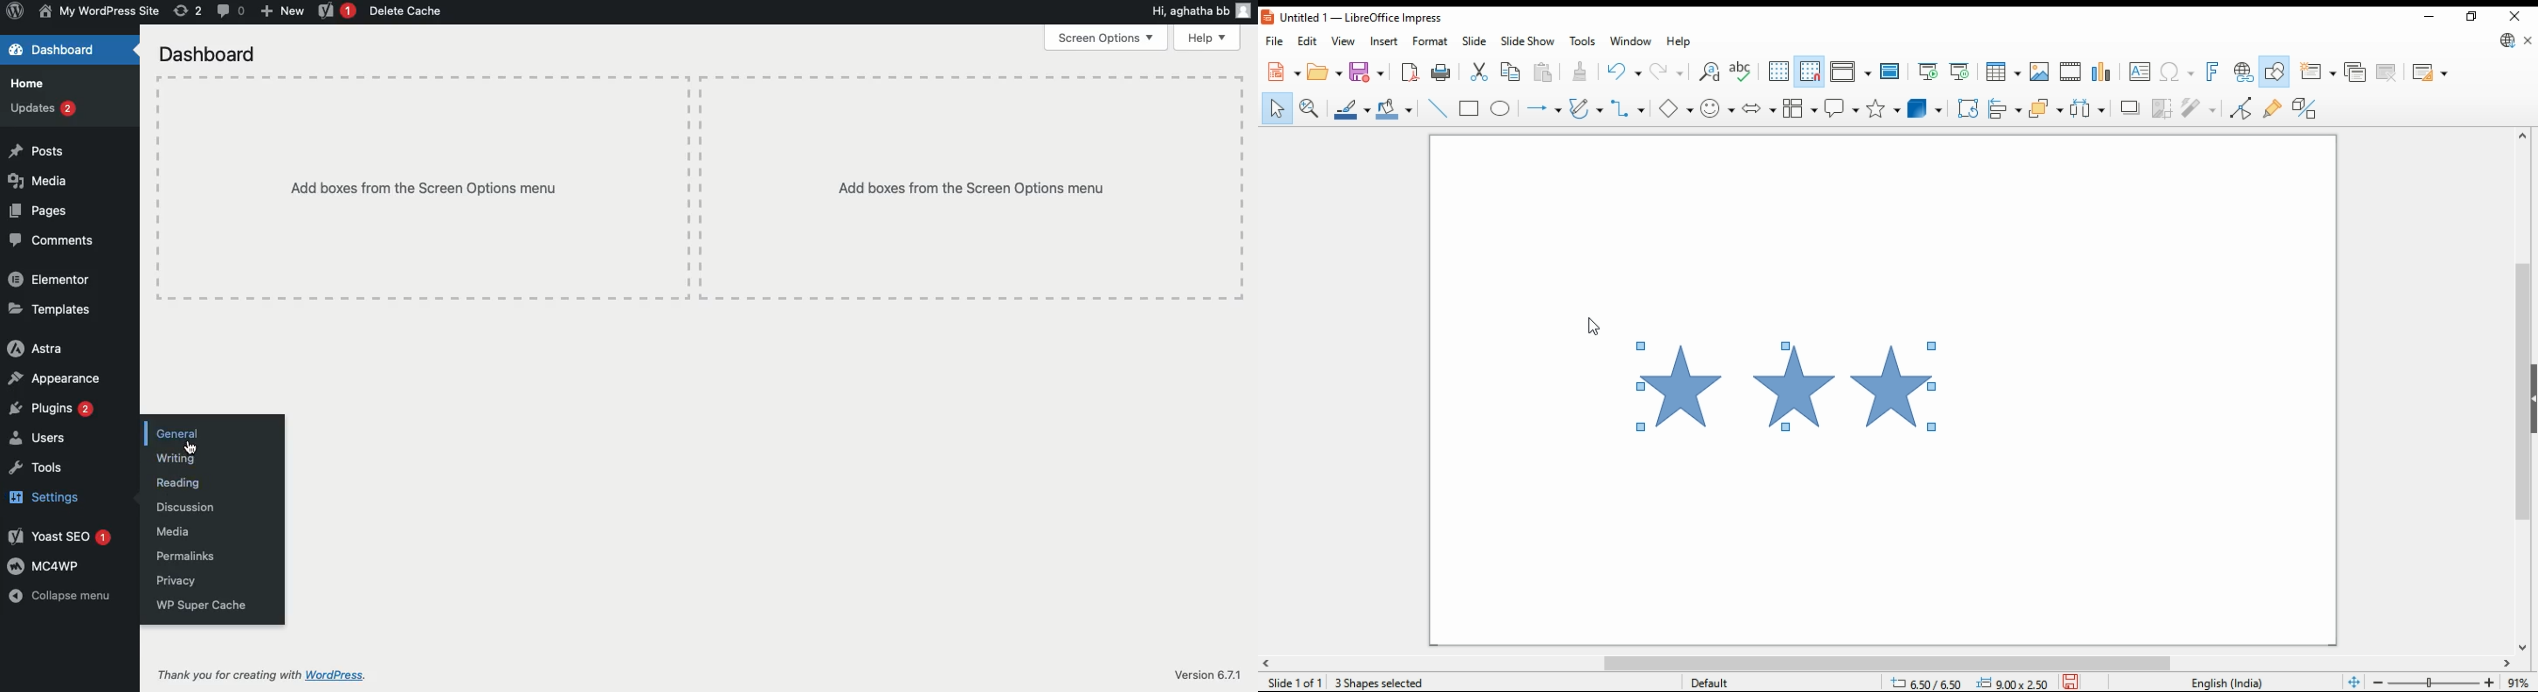 This screenshot has width=2548, height=700. I want to click on redo, so click(1668, 70).